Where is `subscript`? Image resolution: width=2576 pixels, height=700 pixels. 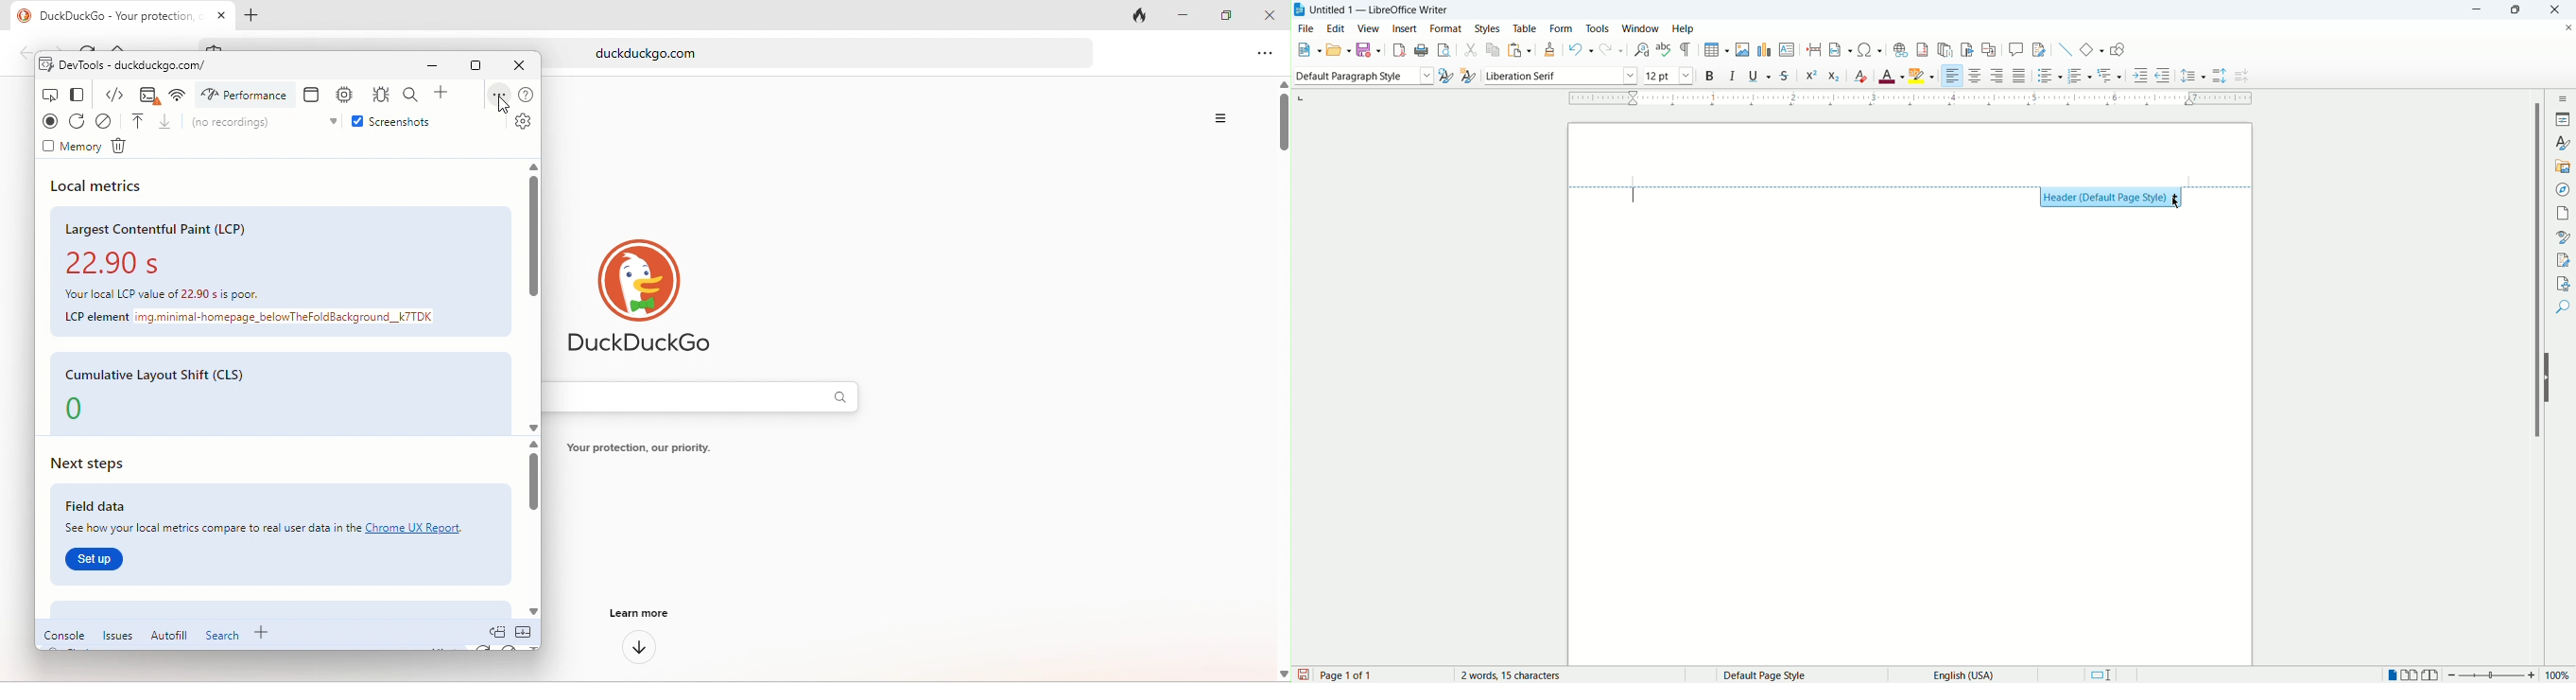
subscript is located at coordinates (1837, 76).